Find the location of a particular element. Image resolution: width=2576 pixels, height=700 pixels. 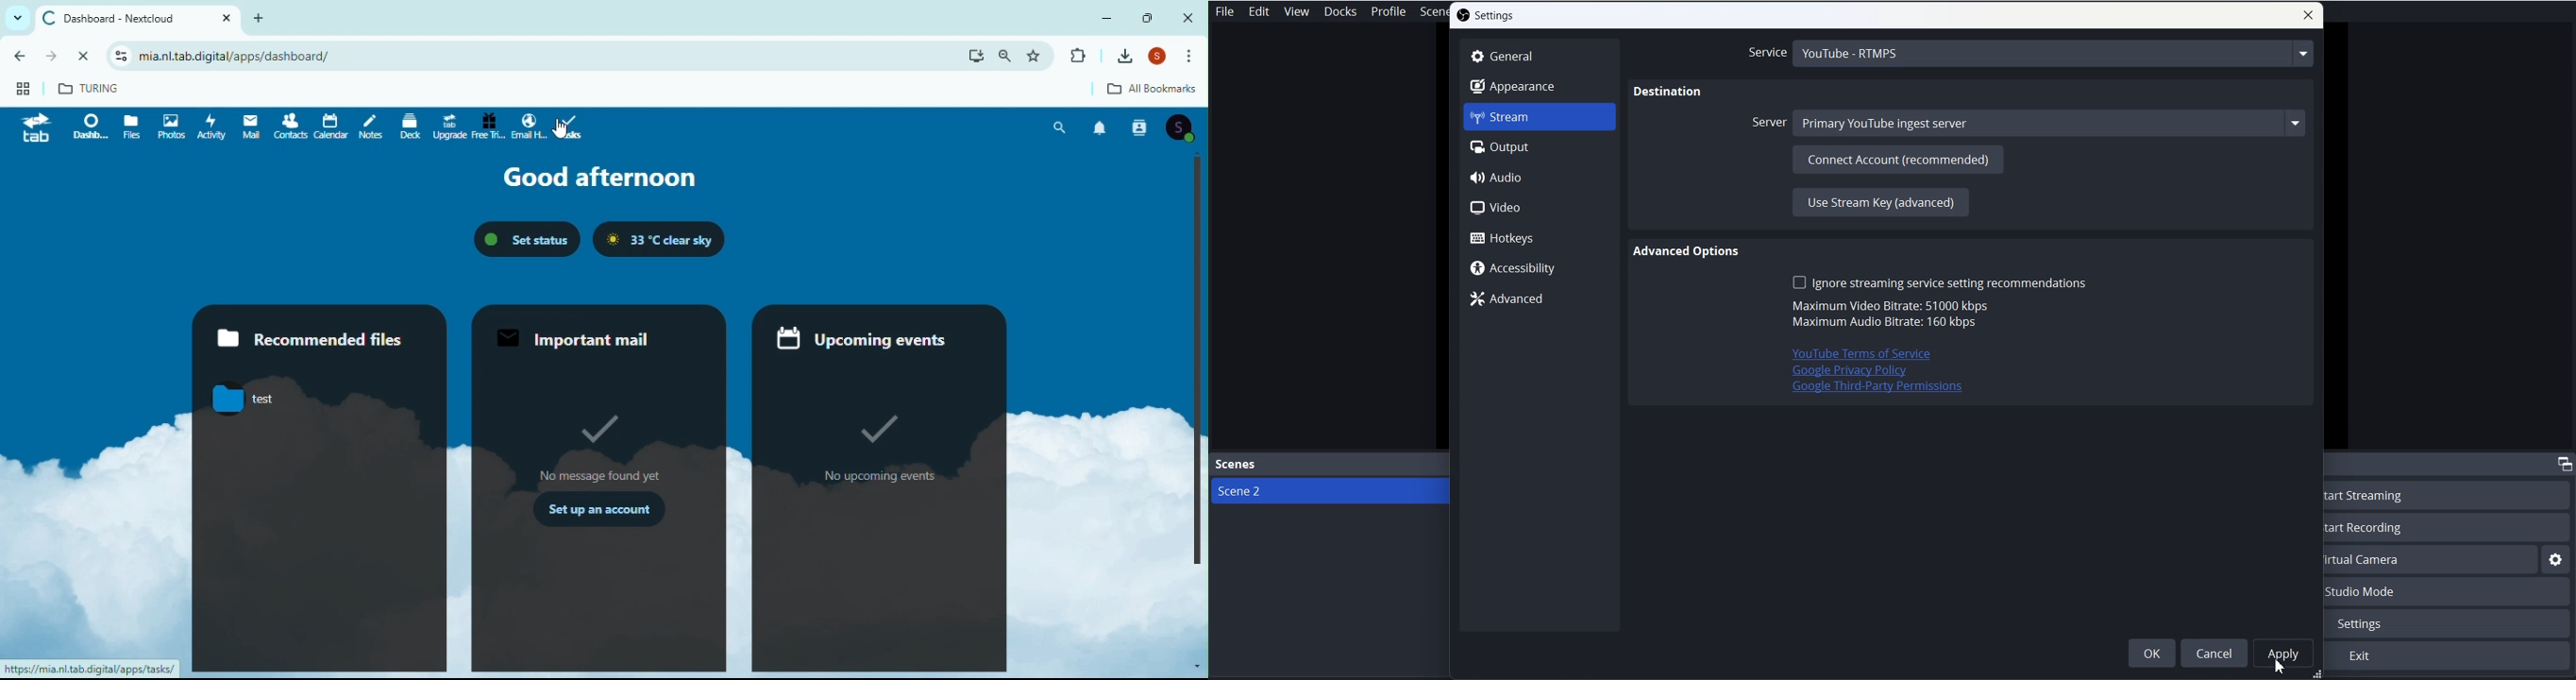

Start Recording is located at coordinates (2451, 527).